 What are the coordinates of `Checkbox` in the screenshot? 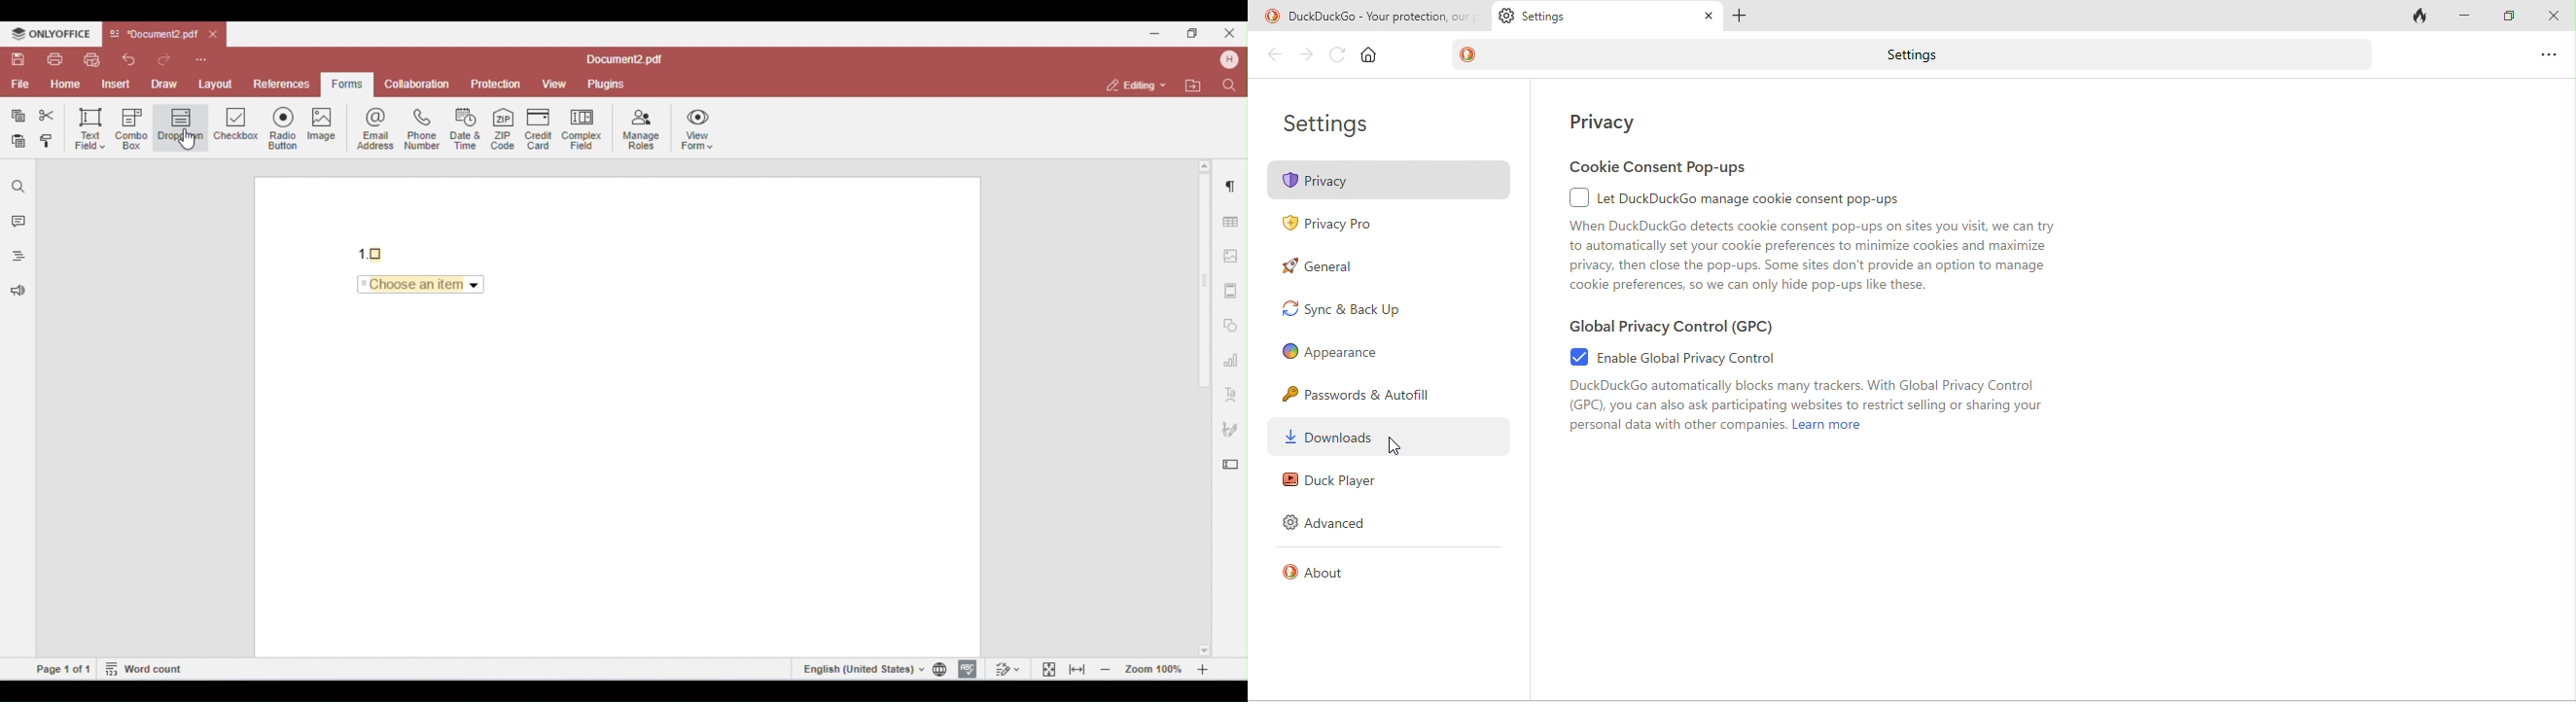 It's located at (1566, 198).